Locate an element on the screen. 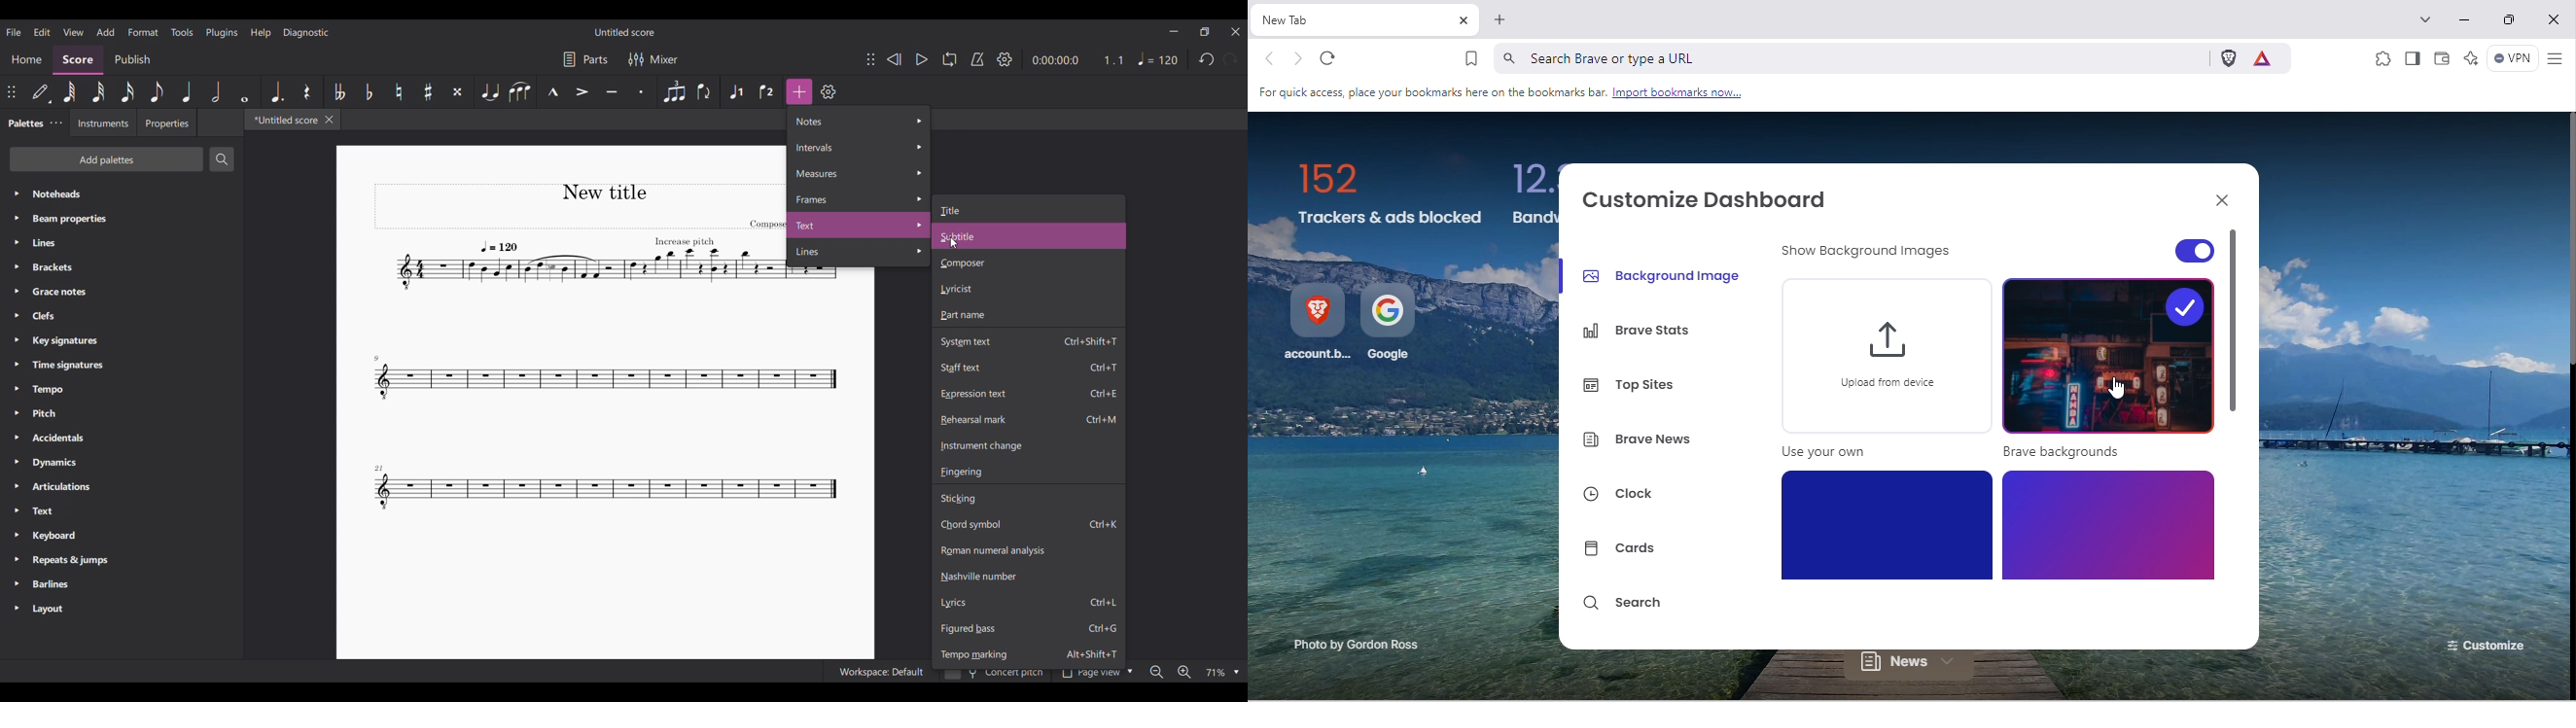  Zoom options is located at coordinates (1222, 671).